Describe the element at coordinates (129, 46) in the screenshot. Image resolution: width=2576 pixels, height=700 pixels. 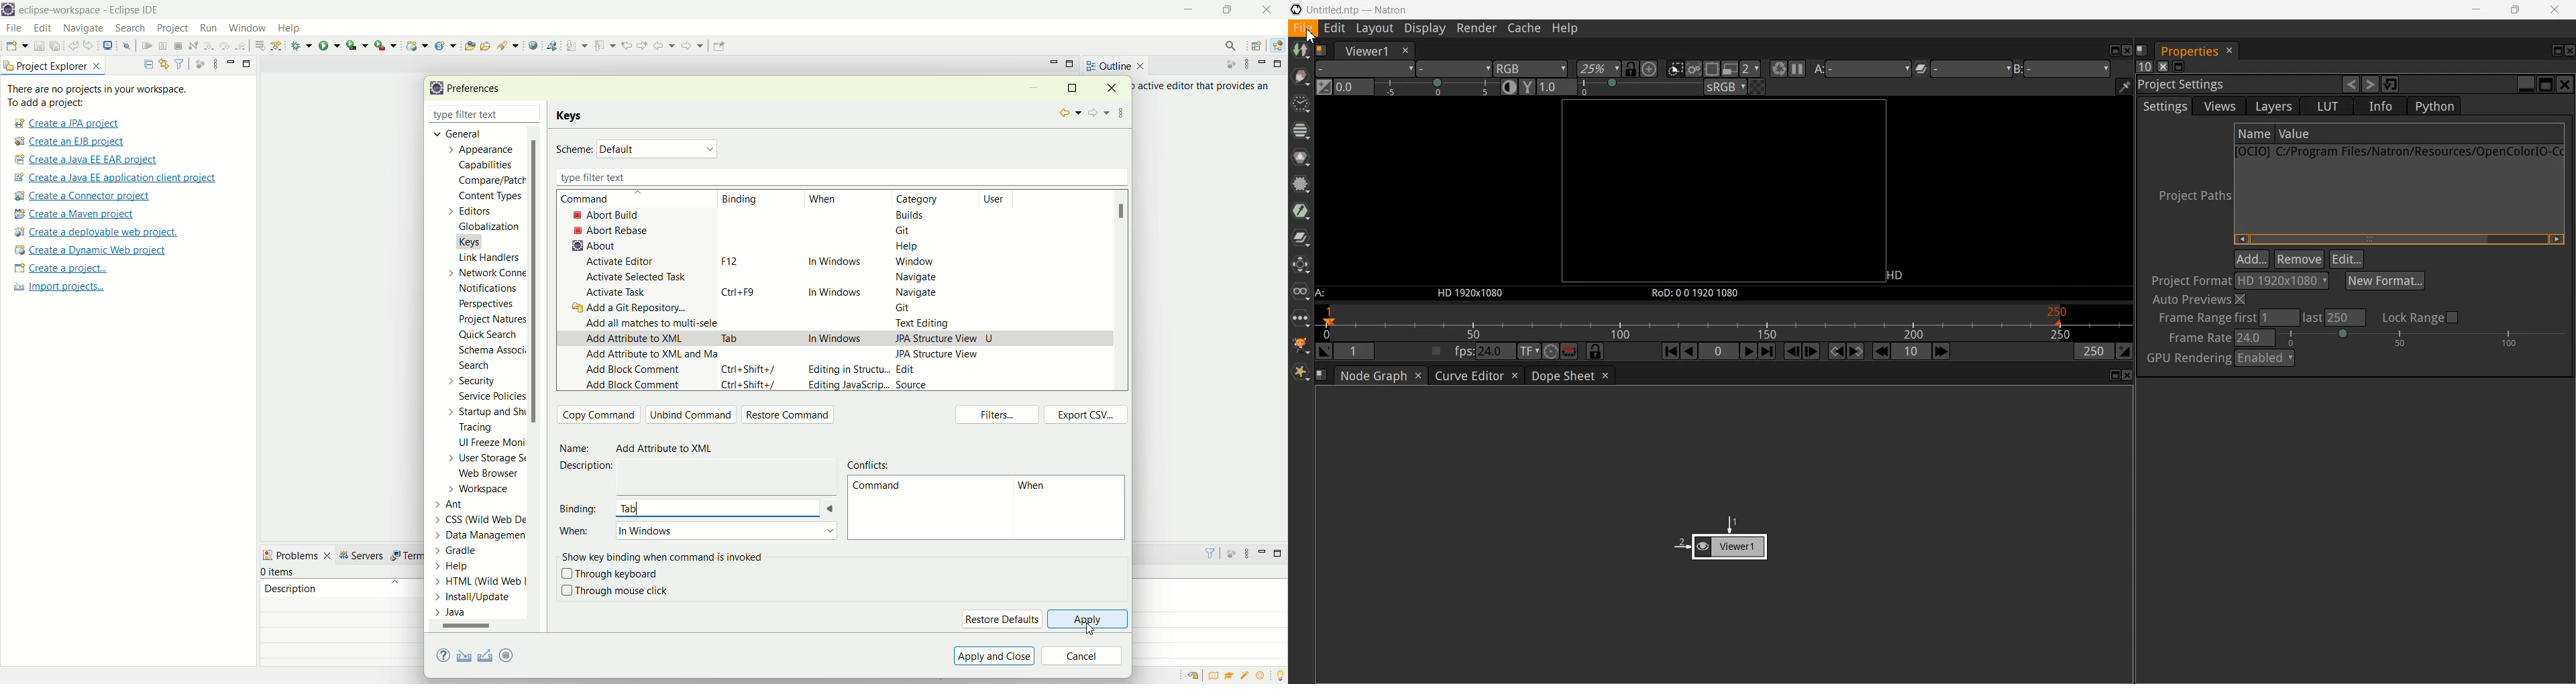
I see `skip all breakpoints` at that location.